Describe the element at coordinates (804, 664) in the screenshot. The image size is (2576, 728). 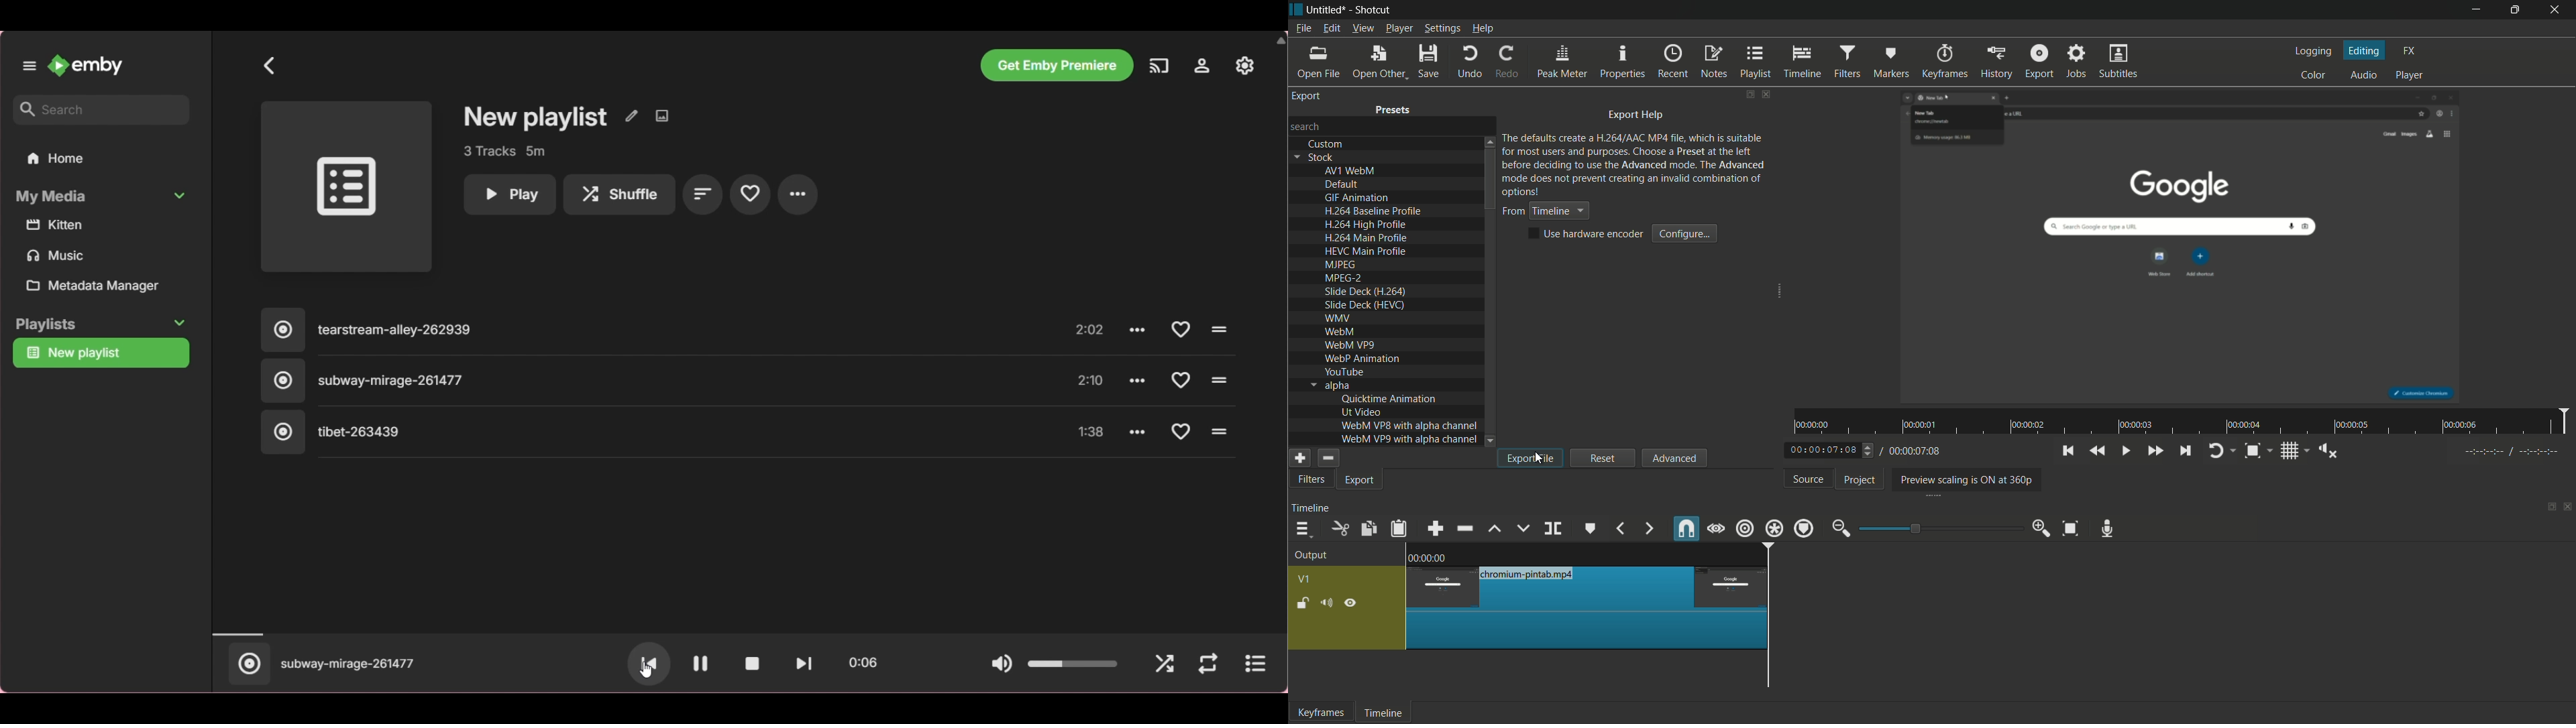
I see `Go to next song` at that location.